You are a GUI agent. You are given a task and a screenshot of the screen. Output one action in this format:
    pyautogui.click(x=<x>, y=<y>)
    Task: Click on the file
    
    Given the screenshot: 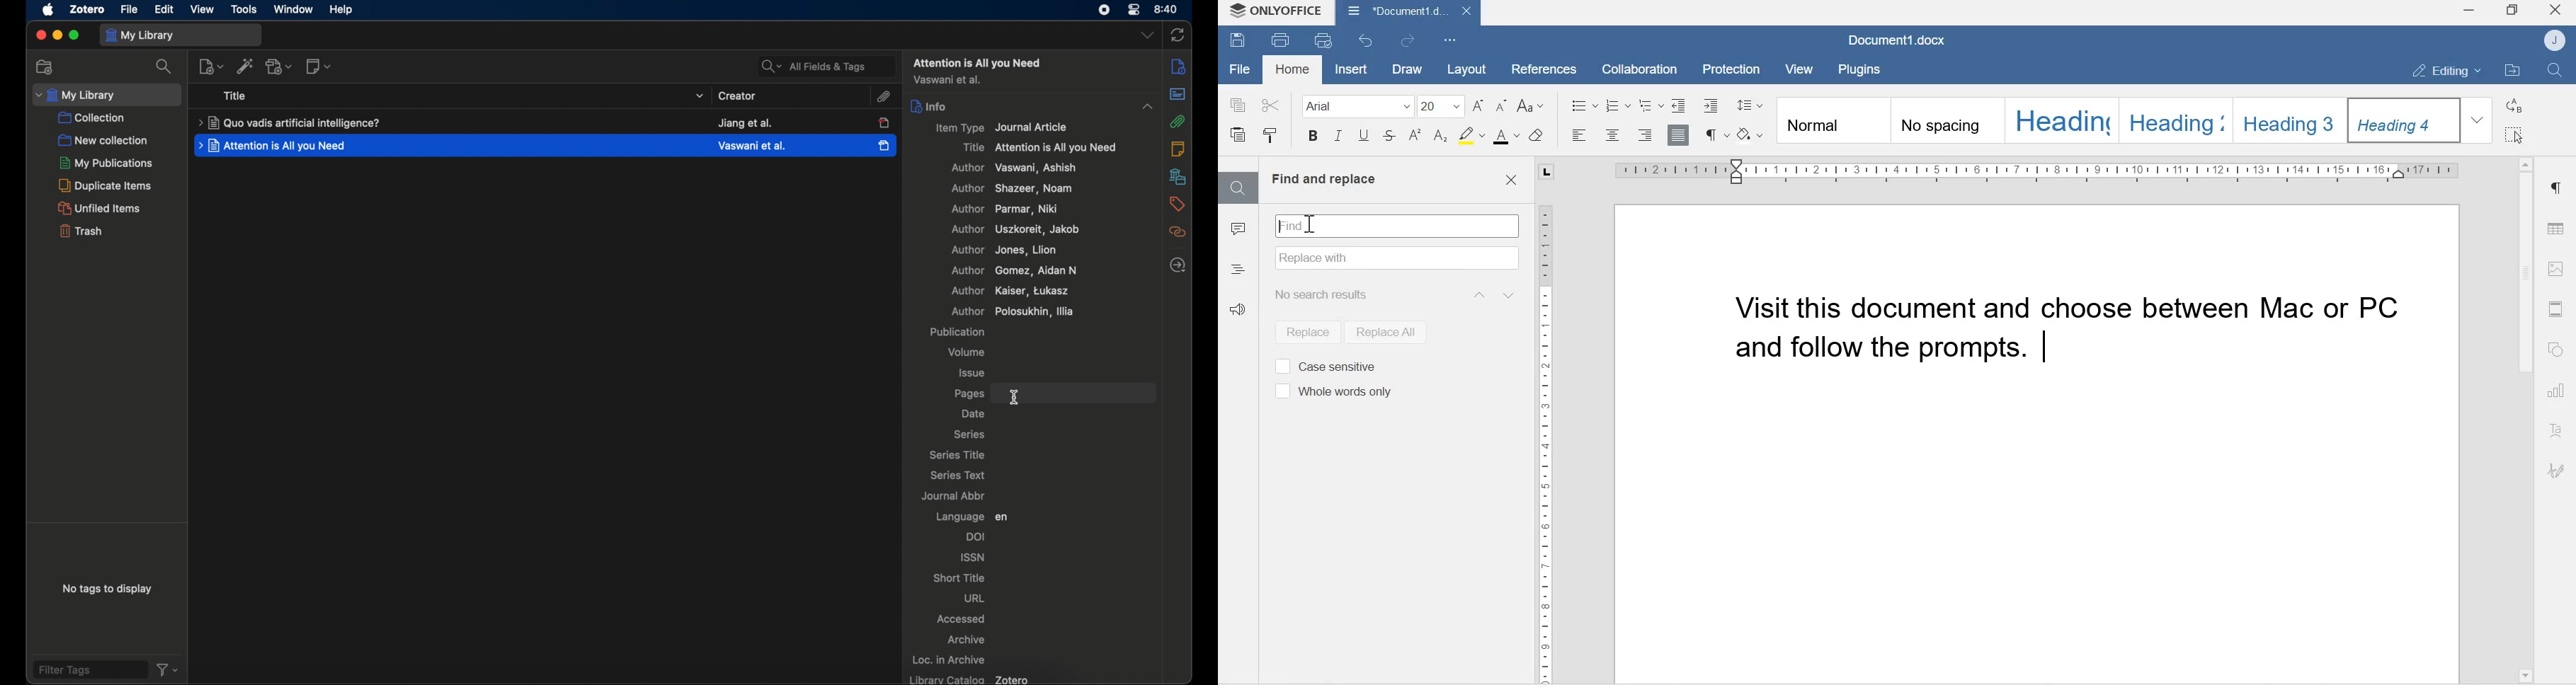 What is the action you would take?
    pyautogui.click(x=129, y=9)
    